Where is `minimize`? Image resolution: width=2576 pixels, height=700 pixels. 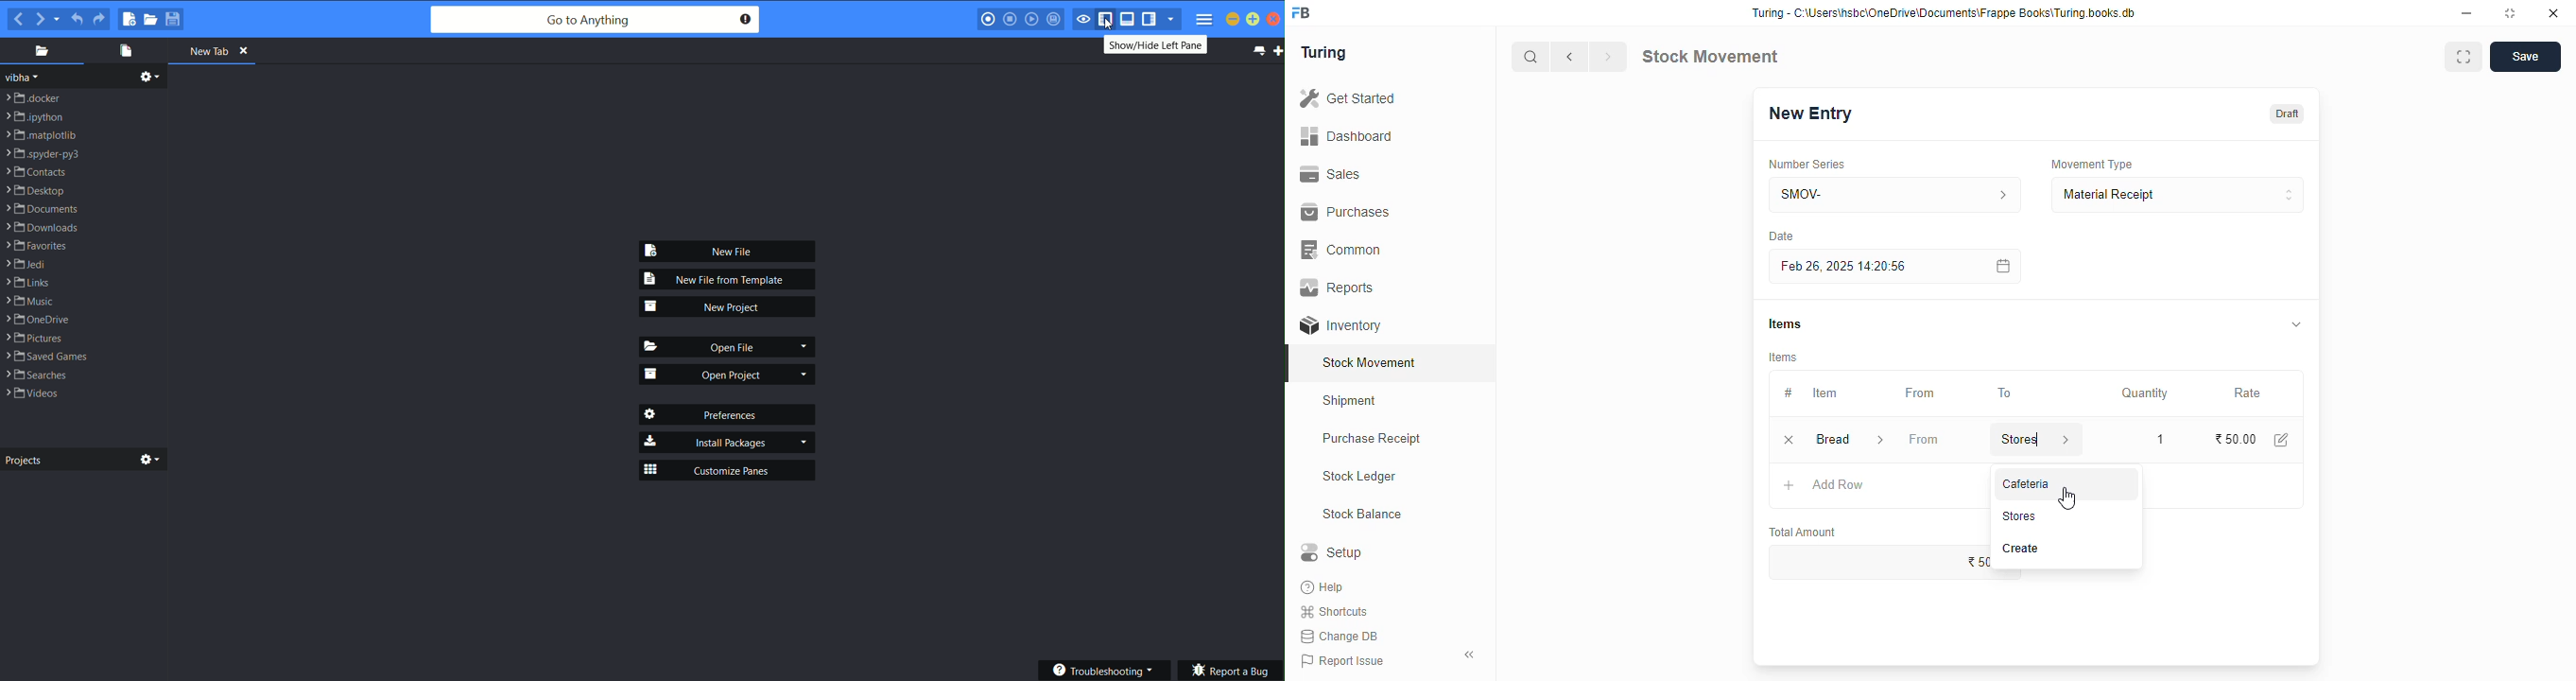
minimize is located at coordinates (2466, 14).